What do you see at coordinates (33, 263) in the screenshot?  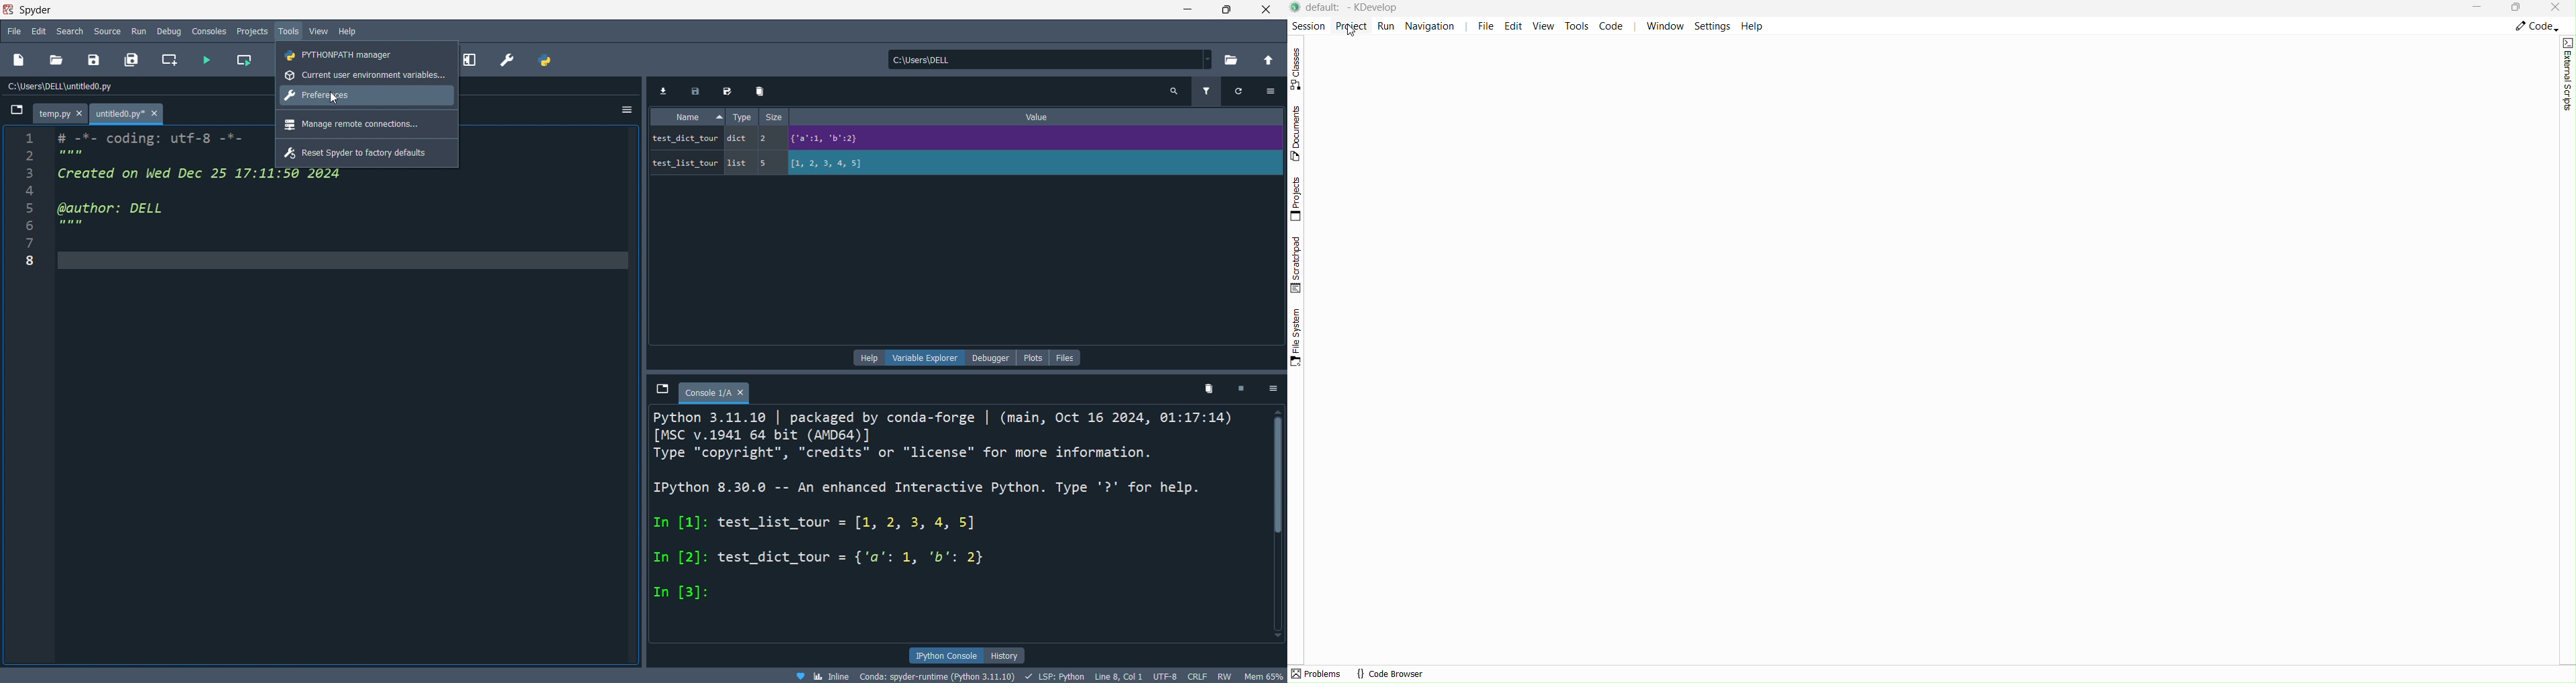 I see `8` at bounding box center [33, 263].